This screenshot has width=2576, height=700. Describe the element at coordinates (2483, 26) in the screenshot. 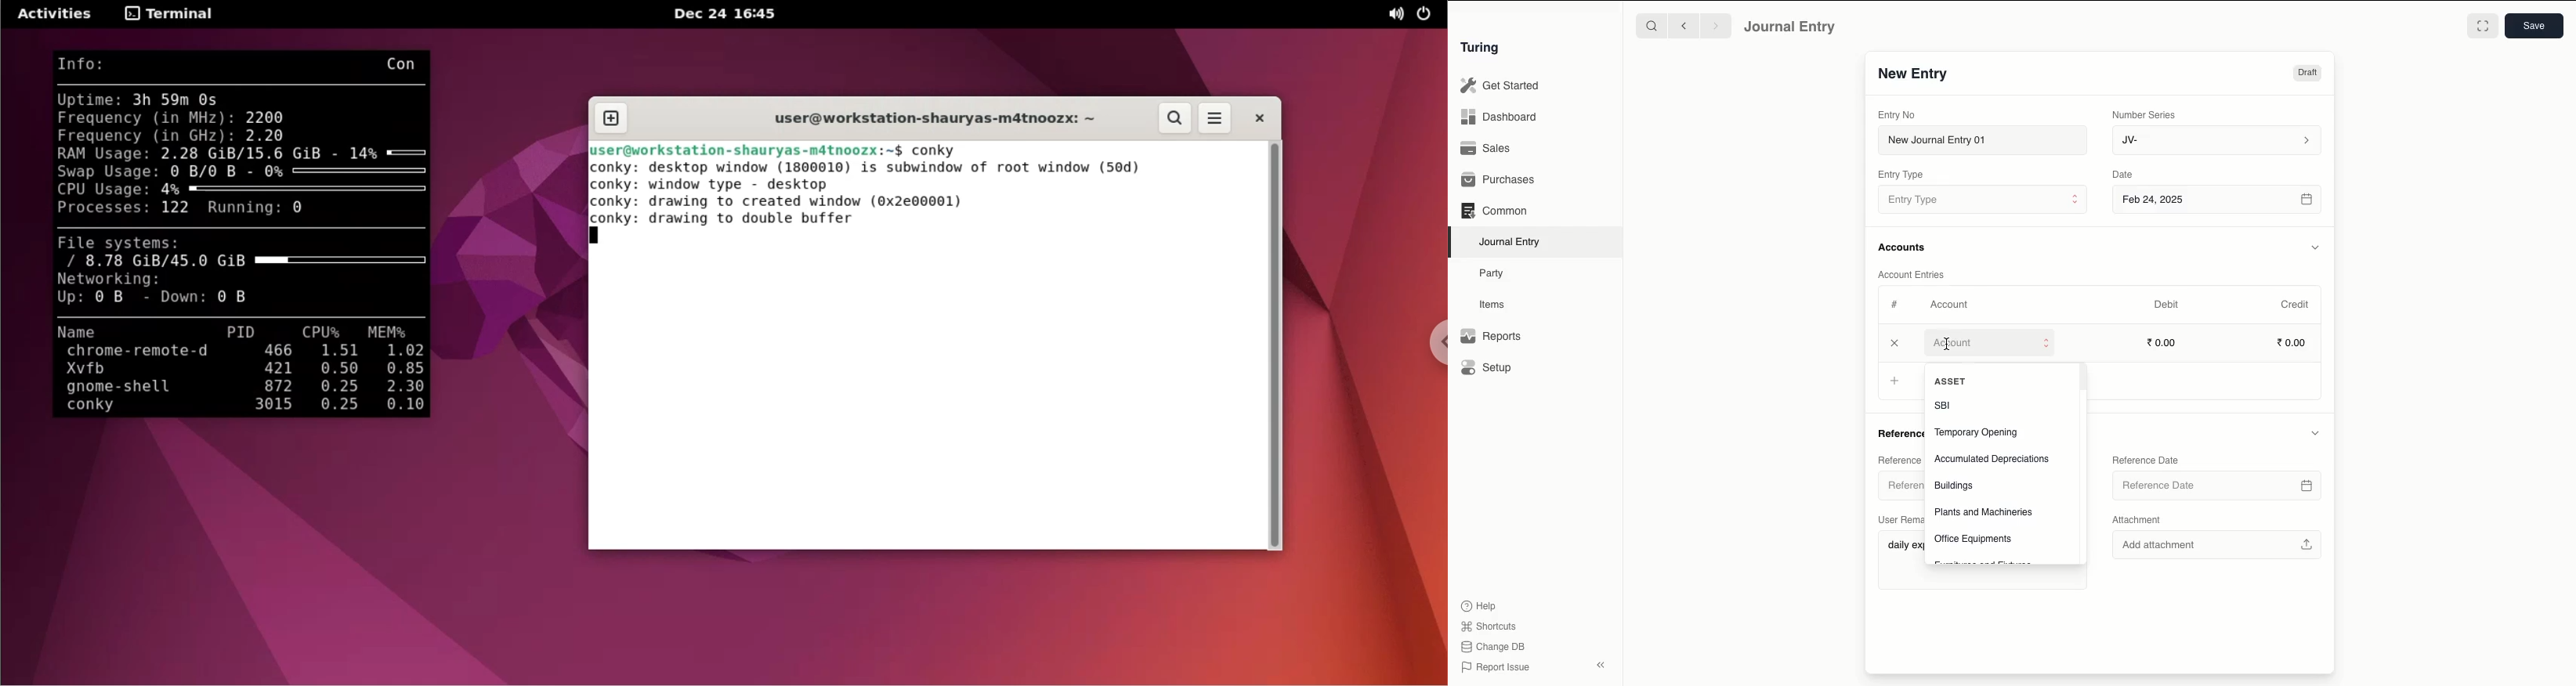

I see `Toggle between form and full width` at that location.